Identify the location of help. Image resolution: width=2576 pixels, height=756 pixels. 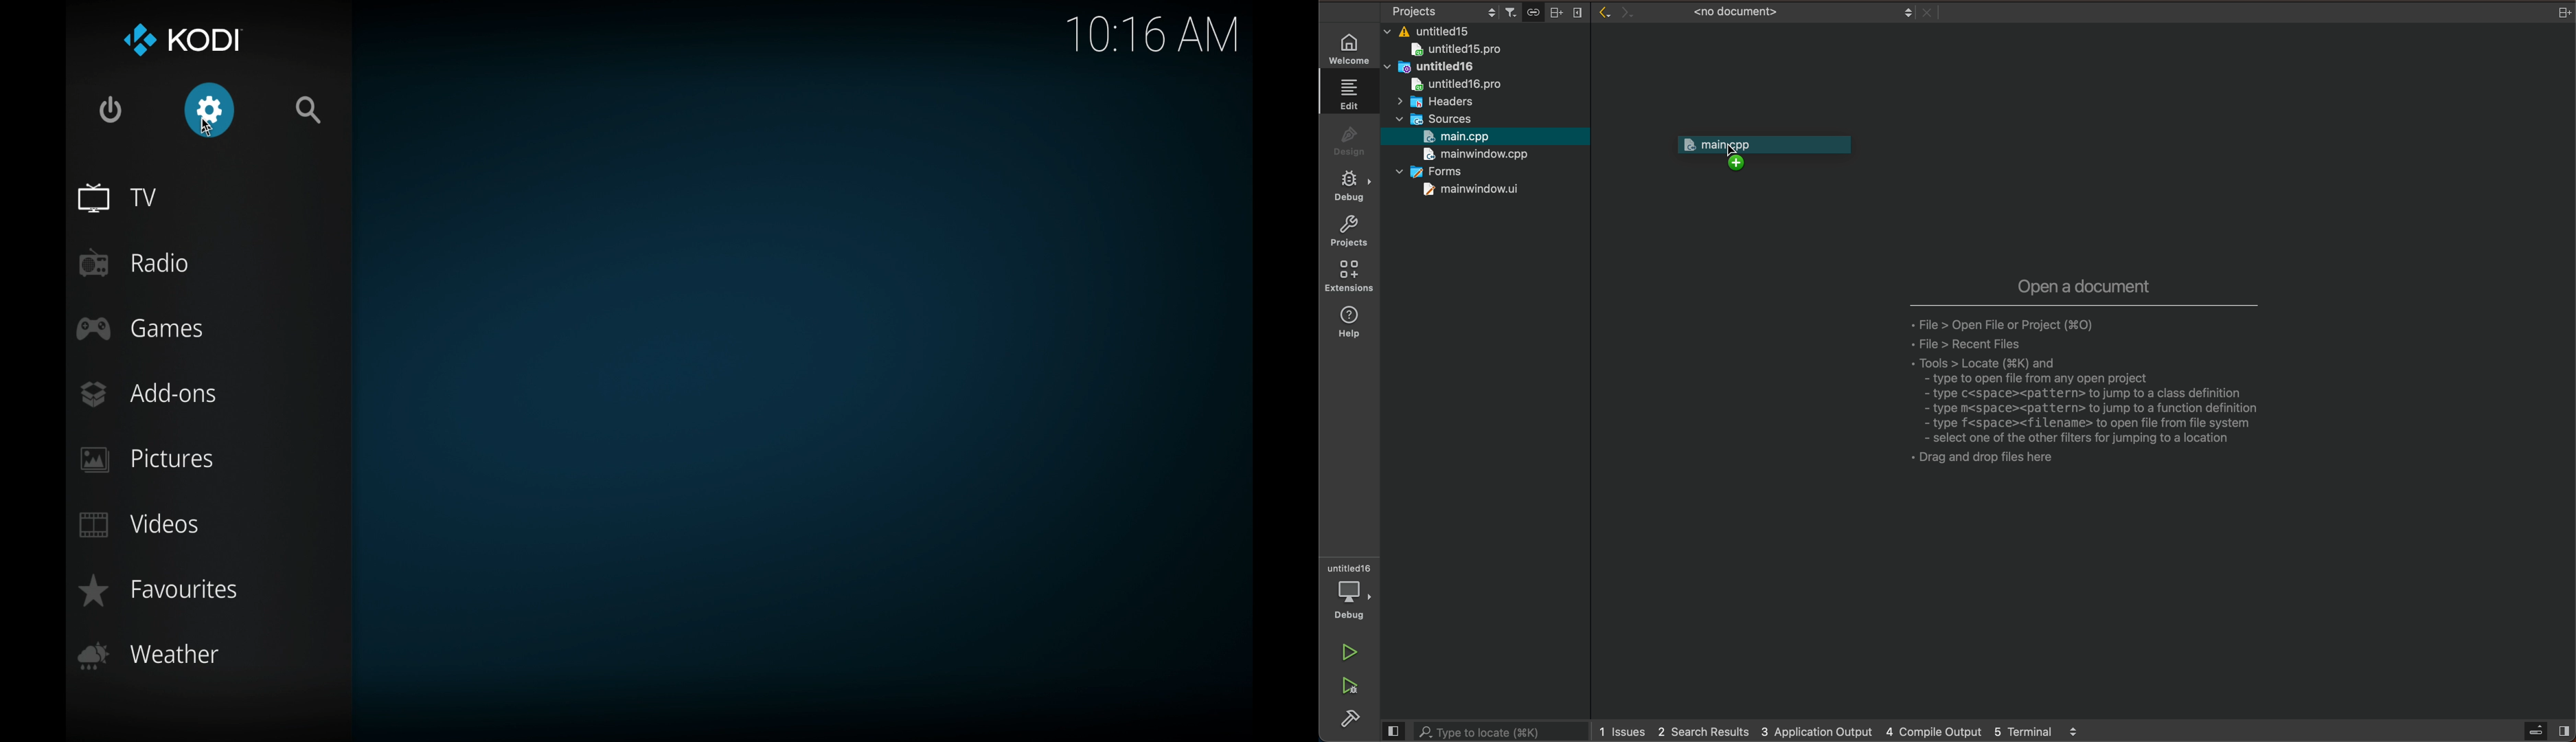
(1349, 321).